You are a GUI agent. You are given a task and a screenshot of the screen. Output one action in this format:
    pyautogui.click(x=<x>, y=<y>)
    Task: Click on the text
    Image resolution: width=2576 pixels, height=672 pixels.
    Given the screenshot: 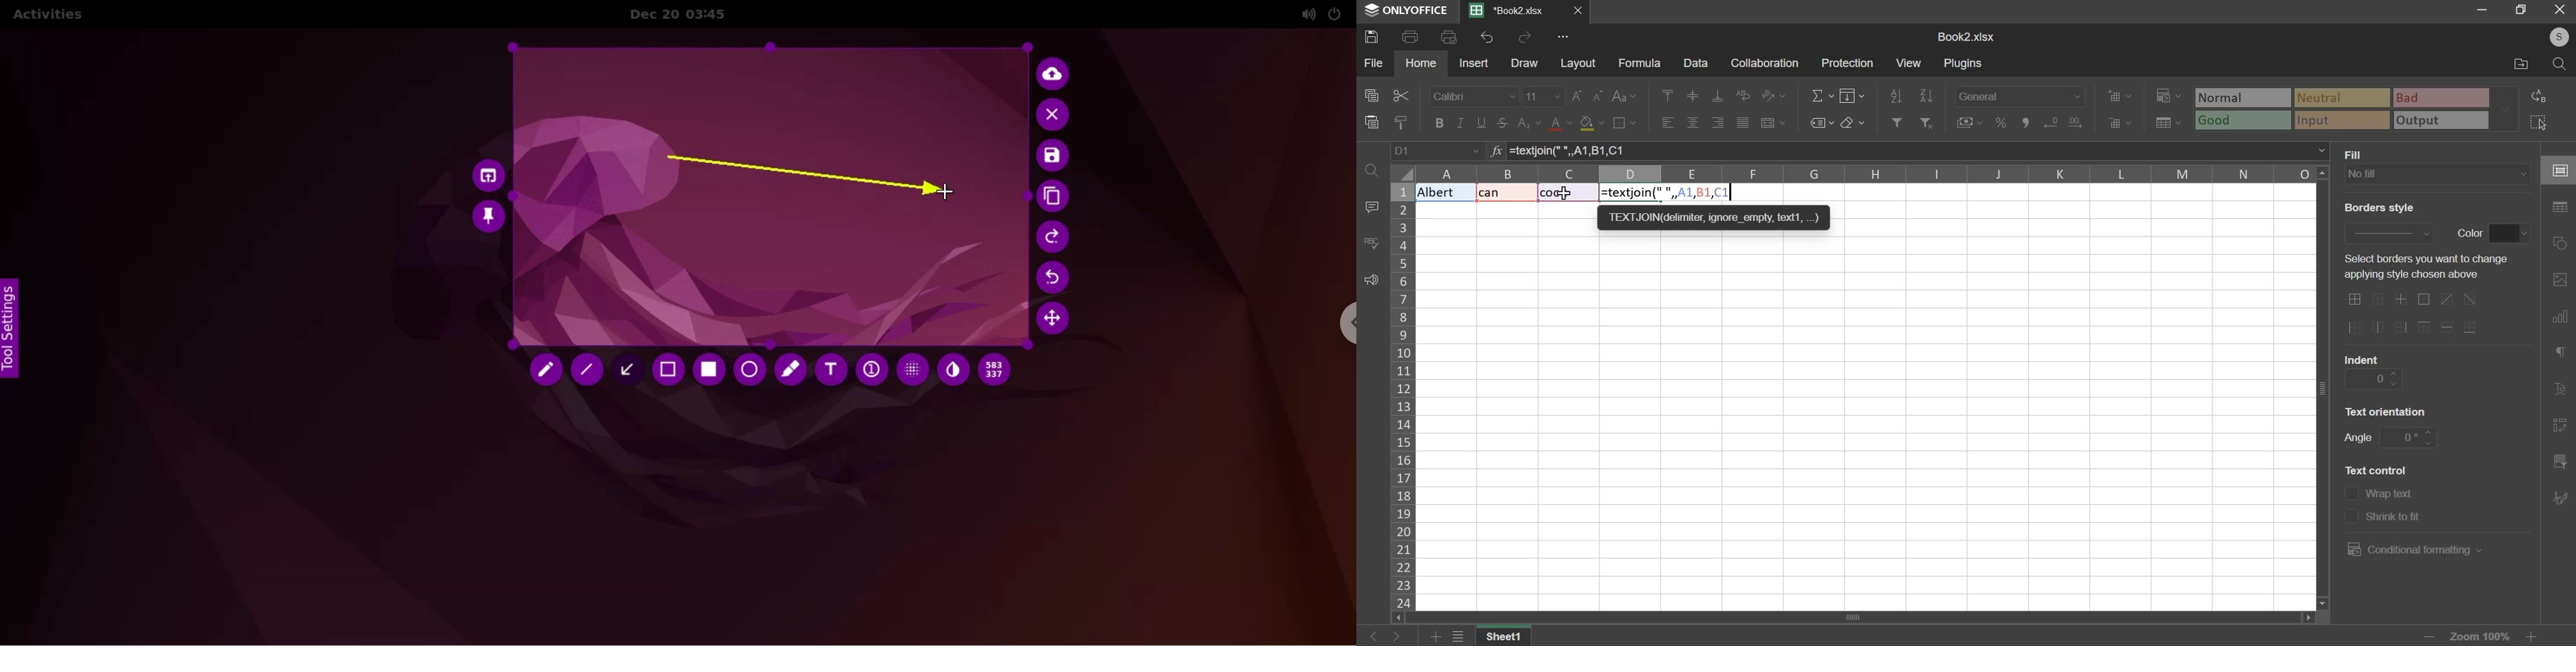 What is the action you would take?
    pyautogui.click(x=2387, y=410)
    